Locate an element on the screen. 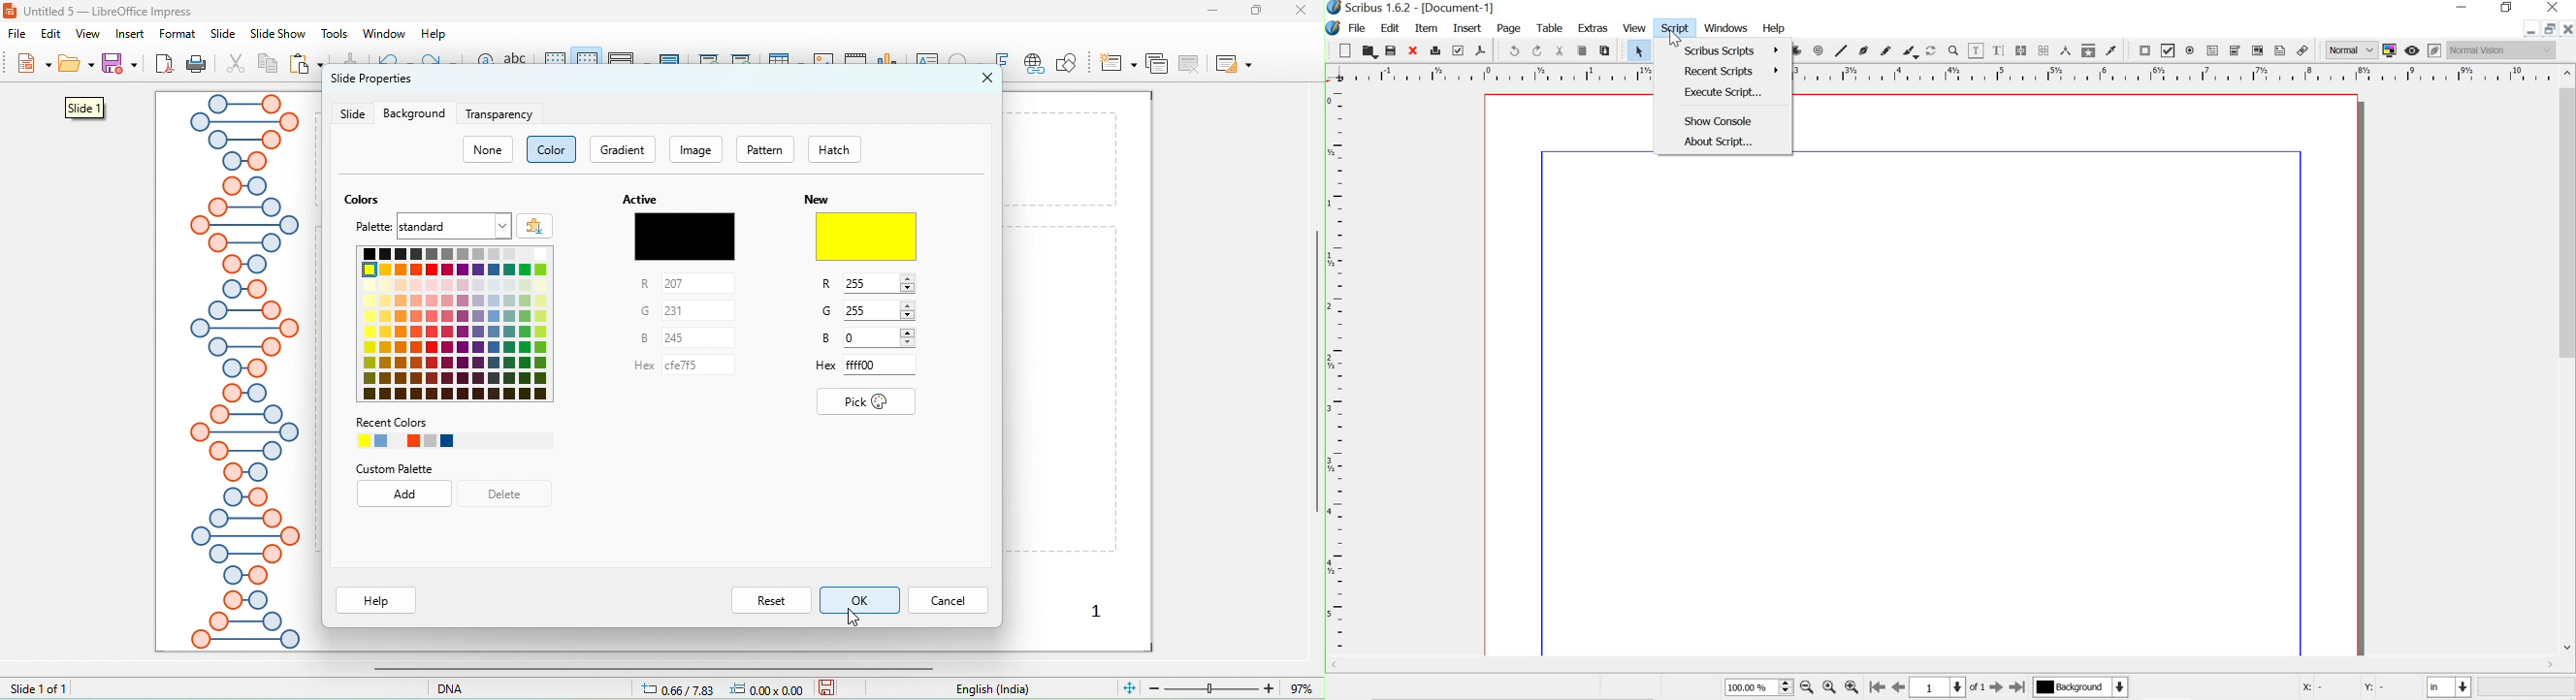 This screenshot has height=700, width=2576. new is located at coordinates (1341, 50).